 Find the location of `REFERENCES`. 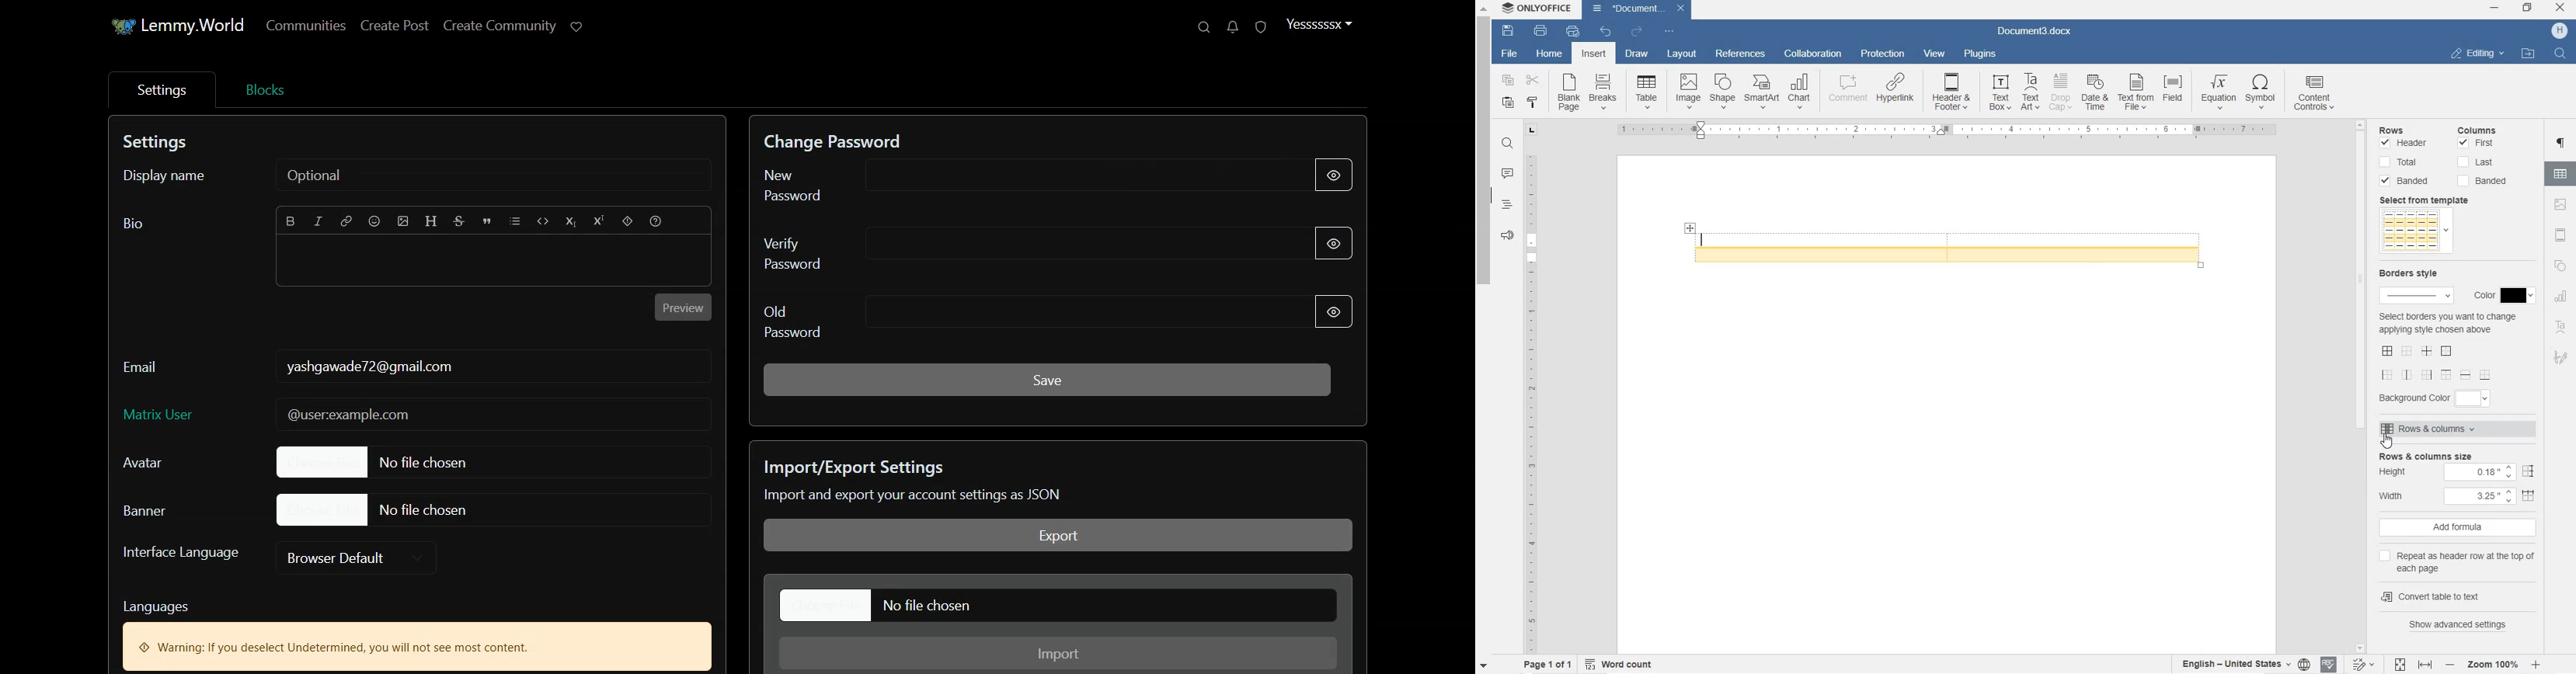

REFERENCES is located at coordinates (1740, 55).